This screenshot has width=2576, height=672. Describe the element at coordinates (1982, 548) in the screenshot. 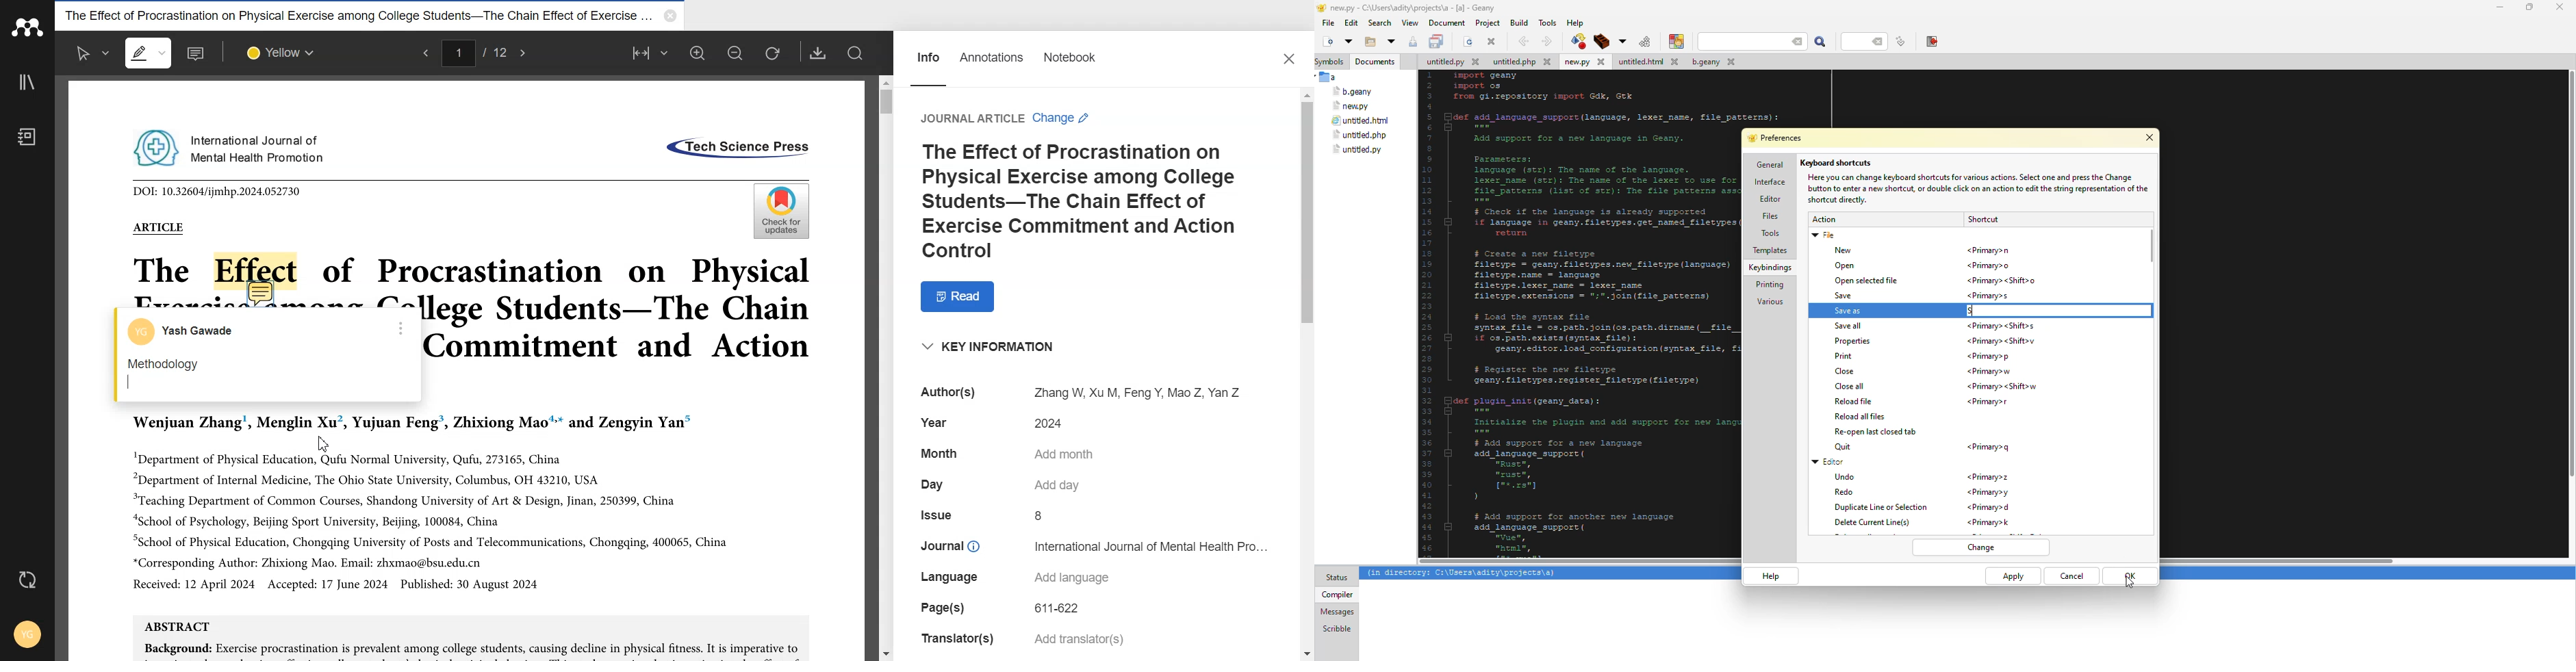

I see `change` at that location.